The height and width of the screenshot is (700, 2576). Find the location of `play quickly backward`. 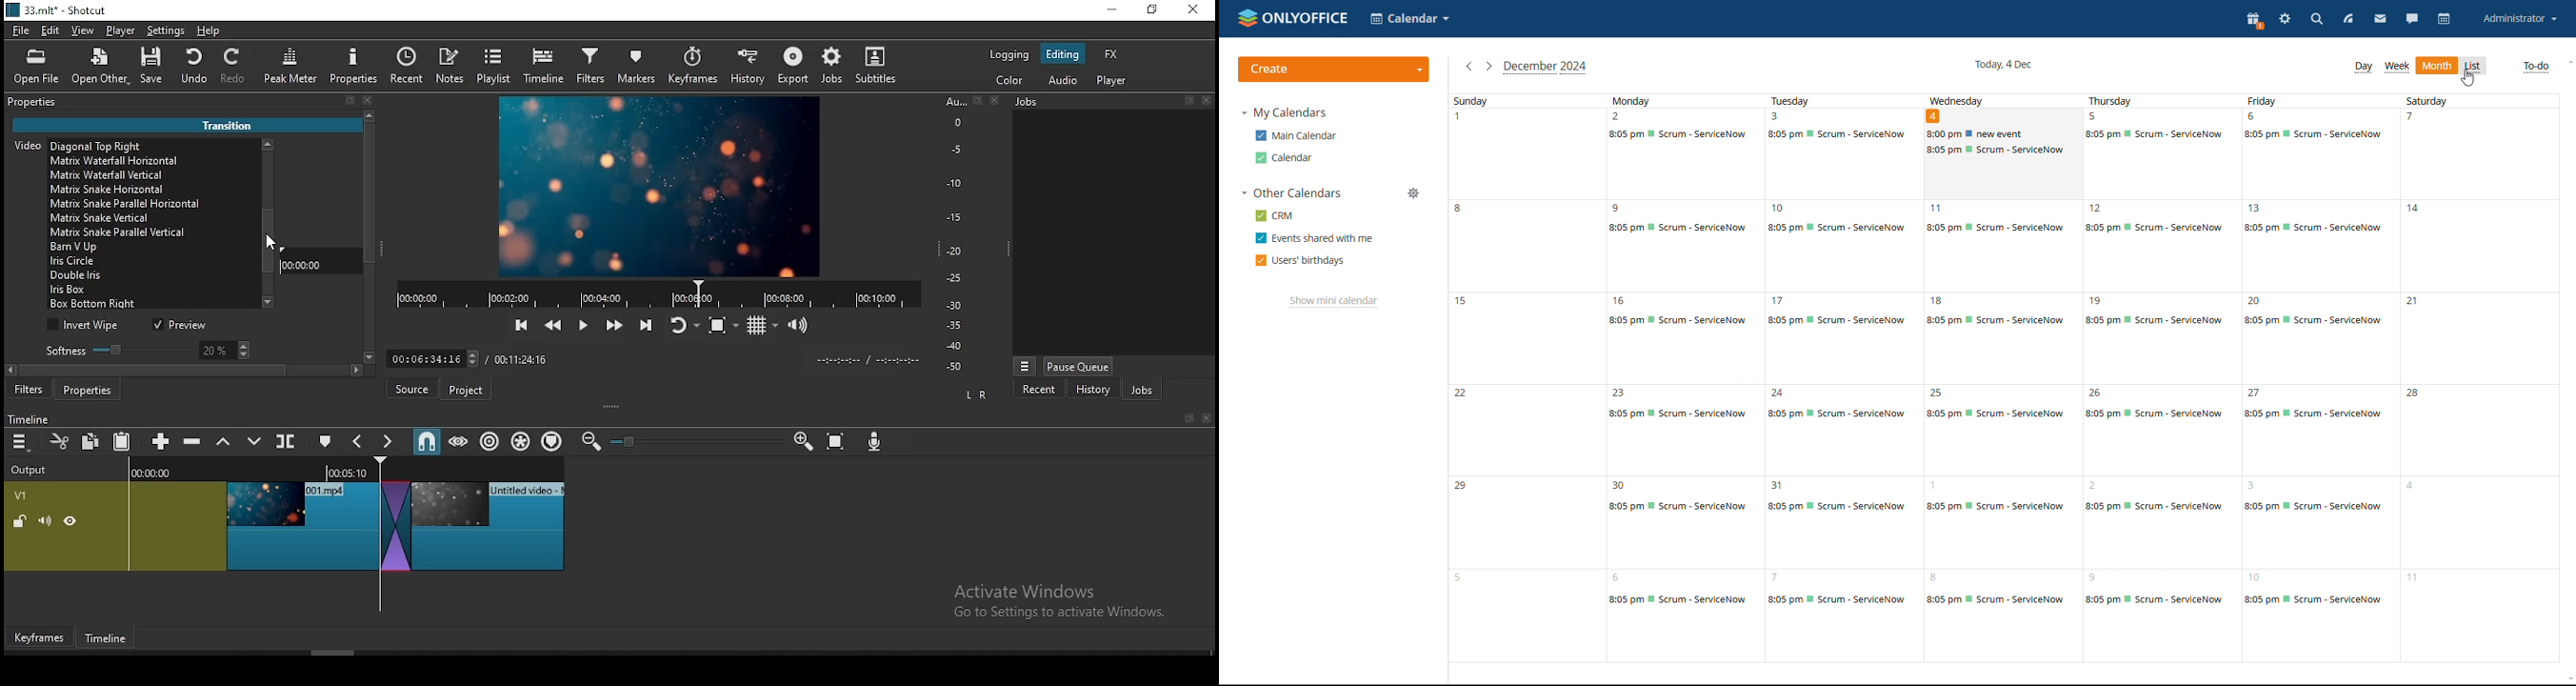

play quickly backward is located at coordinates (551, 323).